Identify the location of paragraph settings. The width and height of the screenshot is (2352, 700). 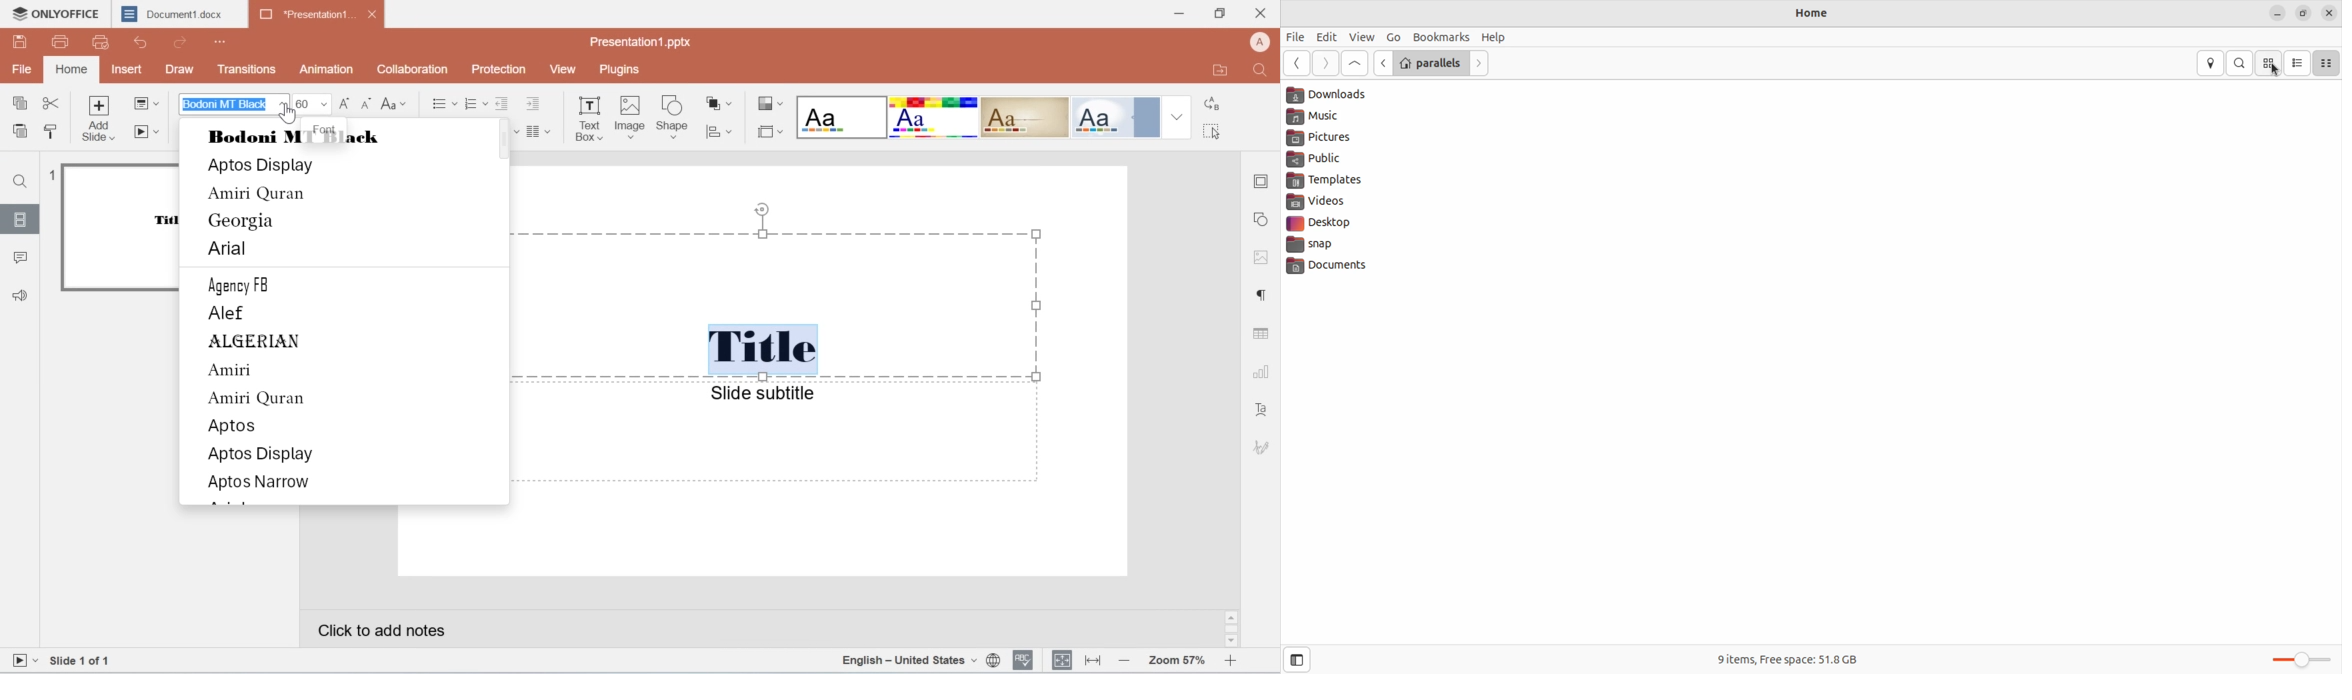
(1259, 295).